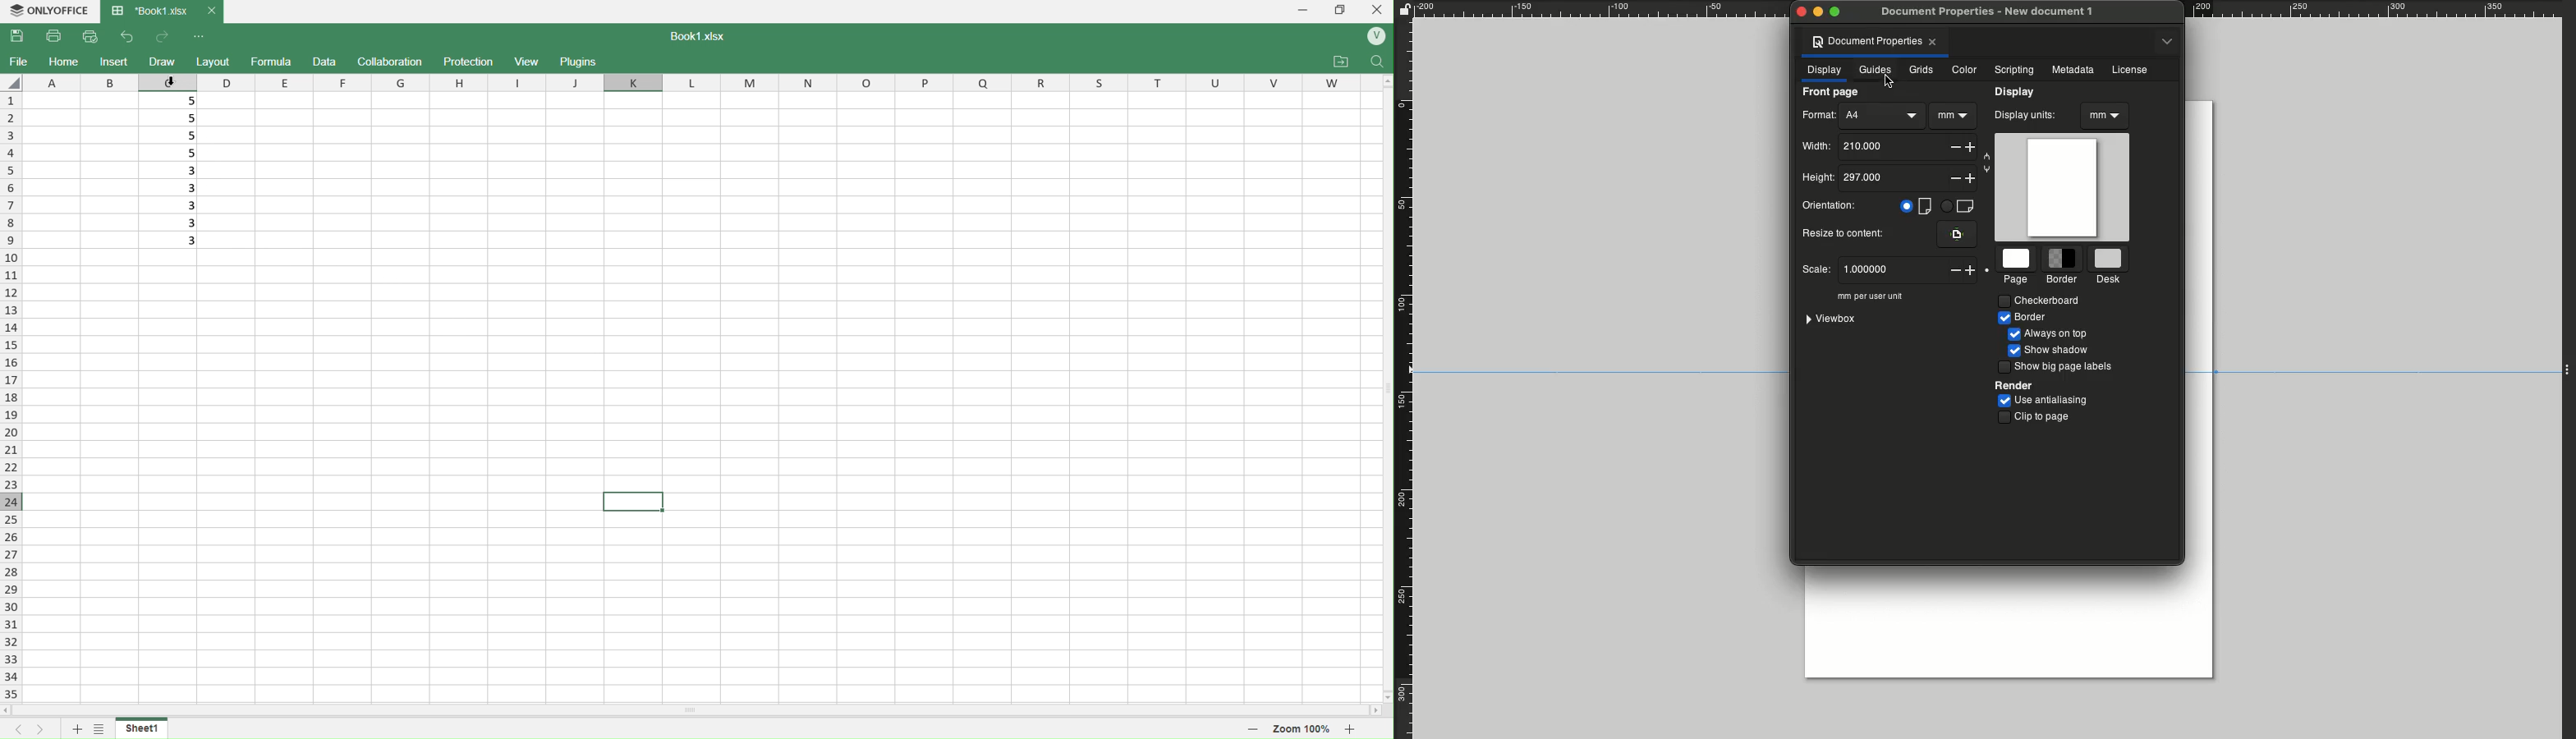  I want to click on Clip to page, so click(2033, 416).